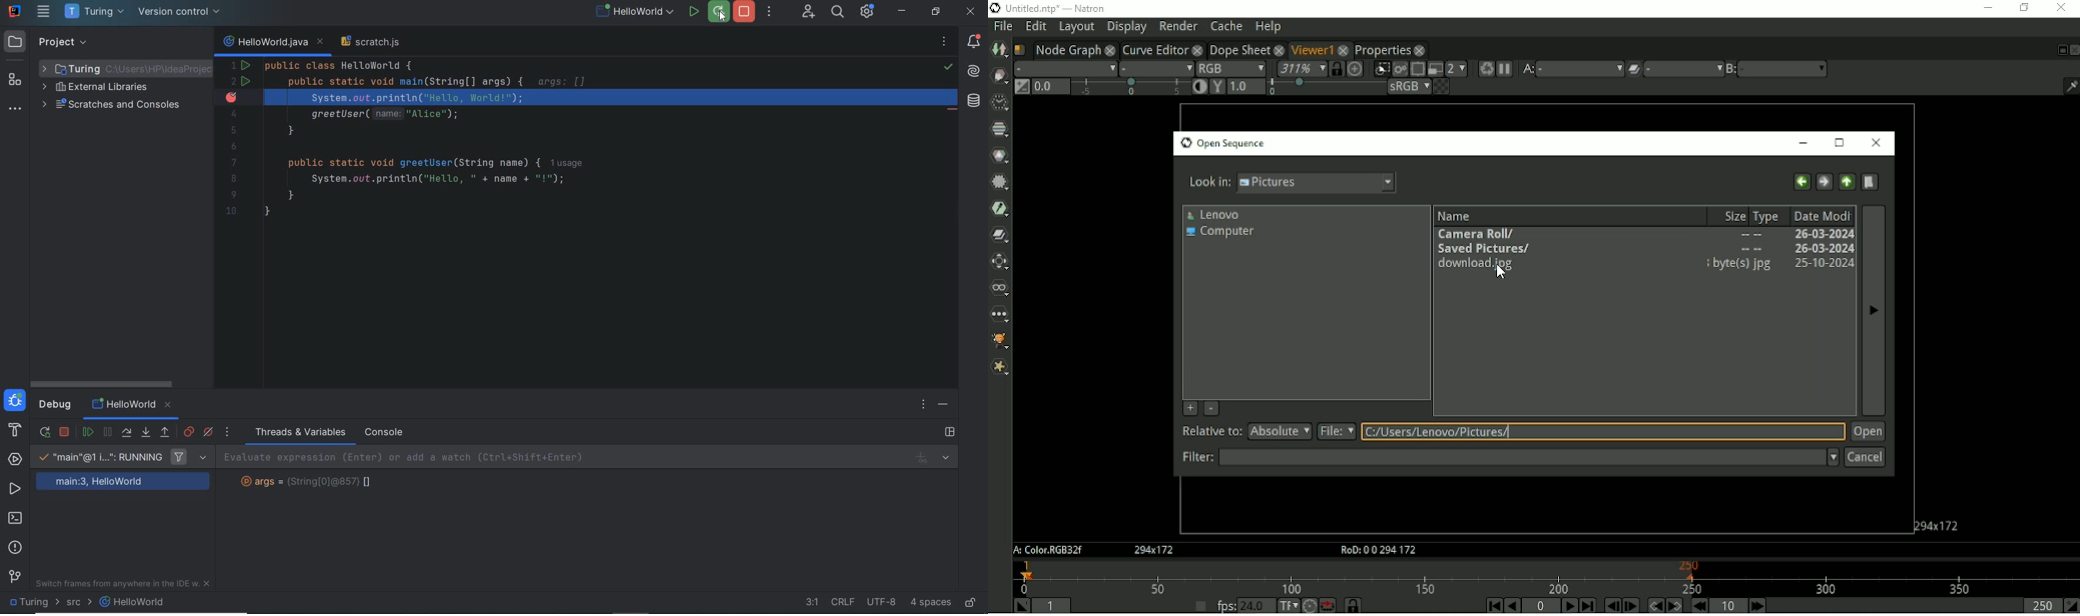  Describe the element at coordinates (1654, 605) in the screenshot. I see `Previous keyframe` at that location.